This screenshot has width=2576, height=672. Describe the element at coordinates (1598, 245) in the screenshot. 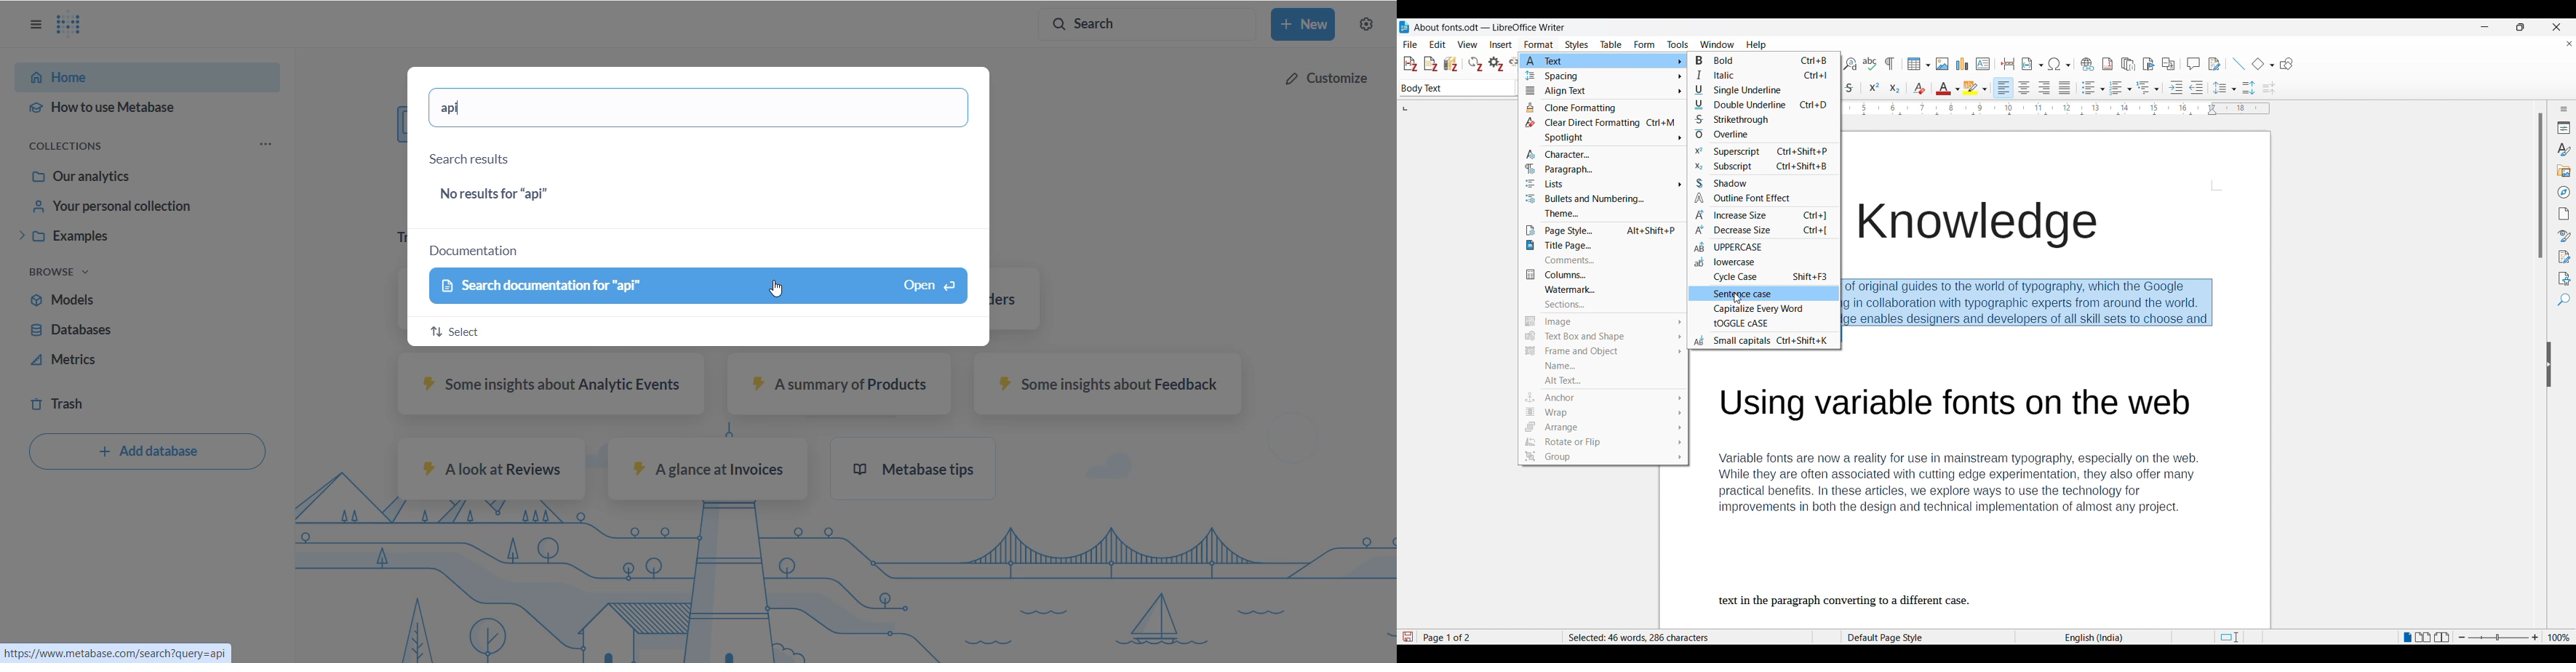

I see `Title page` at that location.